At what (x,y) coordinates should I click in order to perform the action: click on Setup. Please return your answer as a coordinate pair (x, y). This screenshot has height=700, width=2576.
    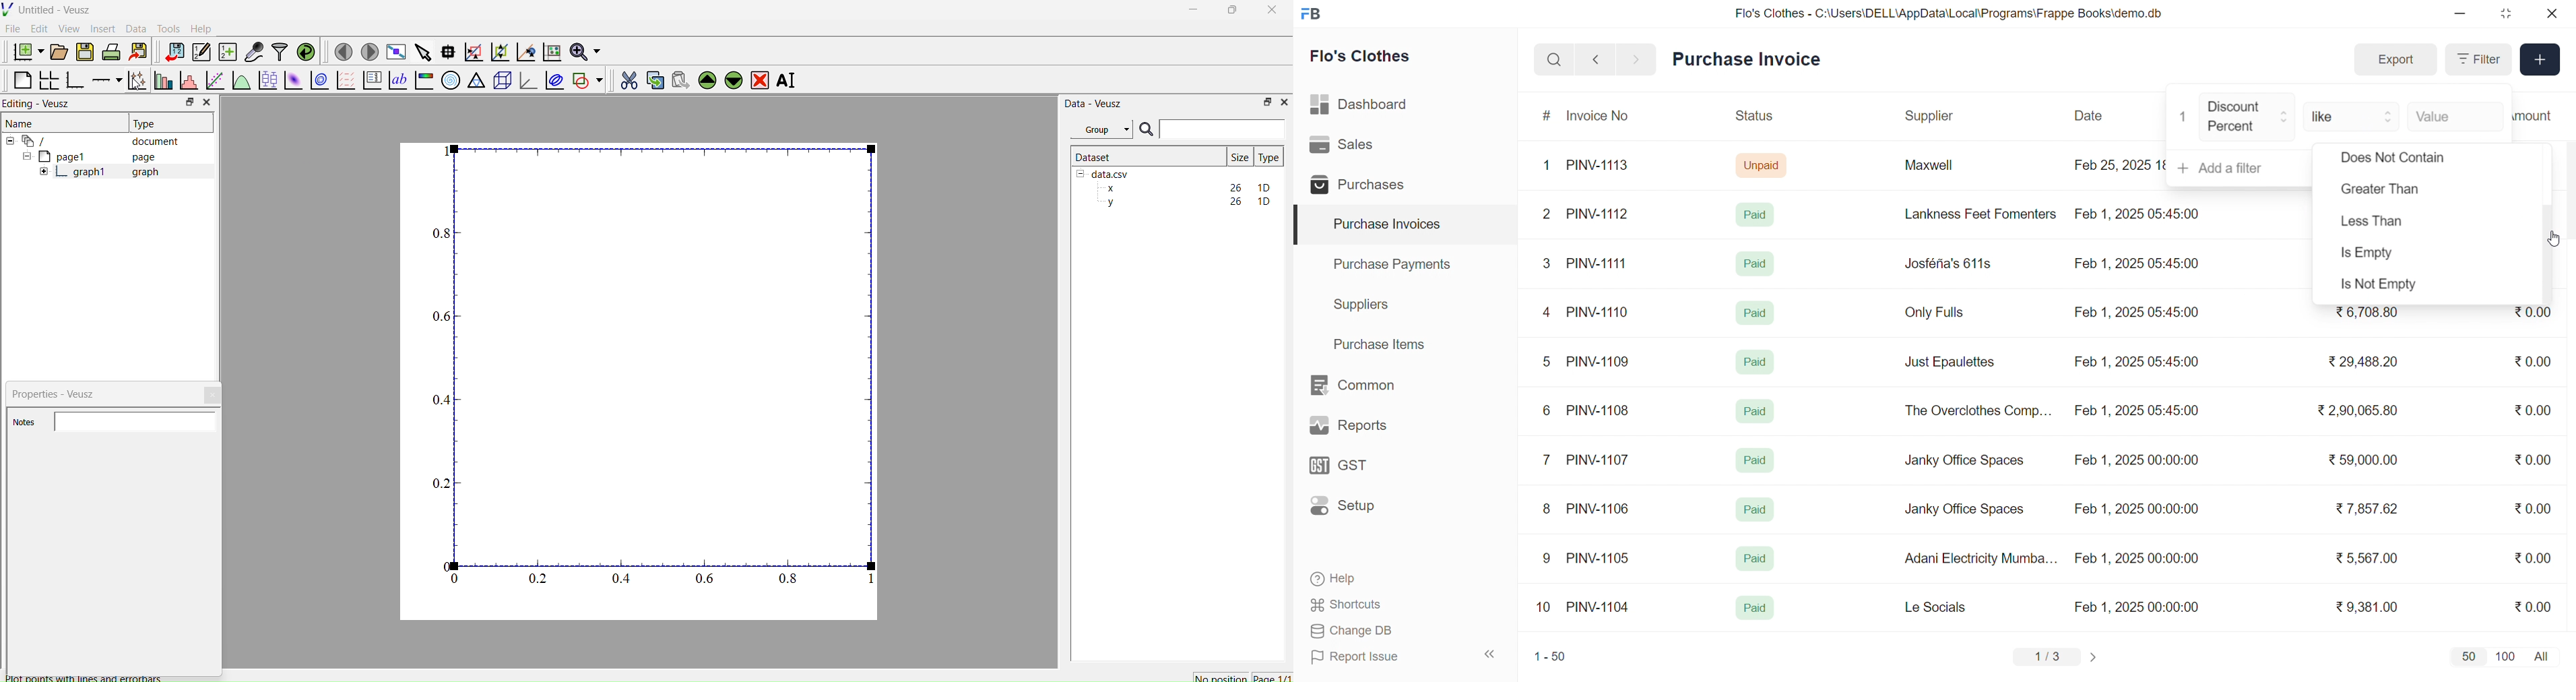
    Looking at the image, I should click on (1363, 510).